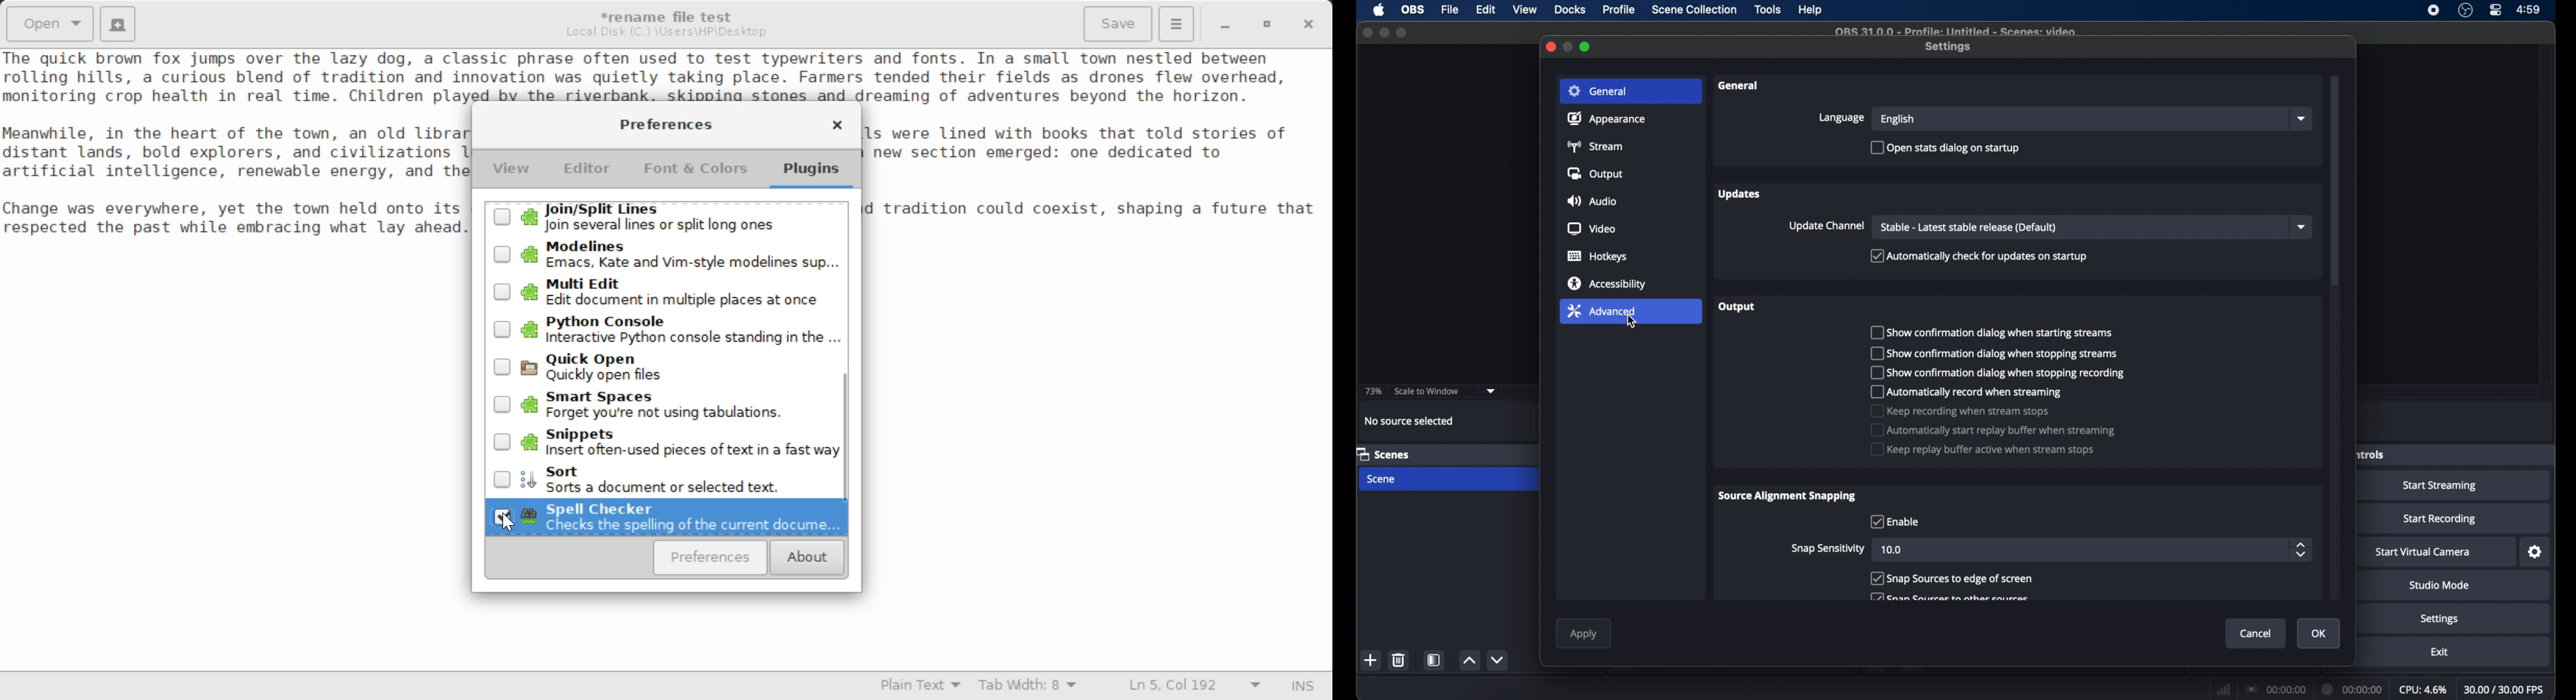  Describe the element at coordinates (711, 558) in the screenshot. I see `Preferences` at that location.